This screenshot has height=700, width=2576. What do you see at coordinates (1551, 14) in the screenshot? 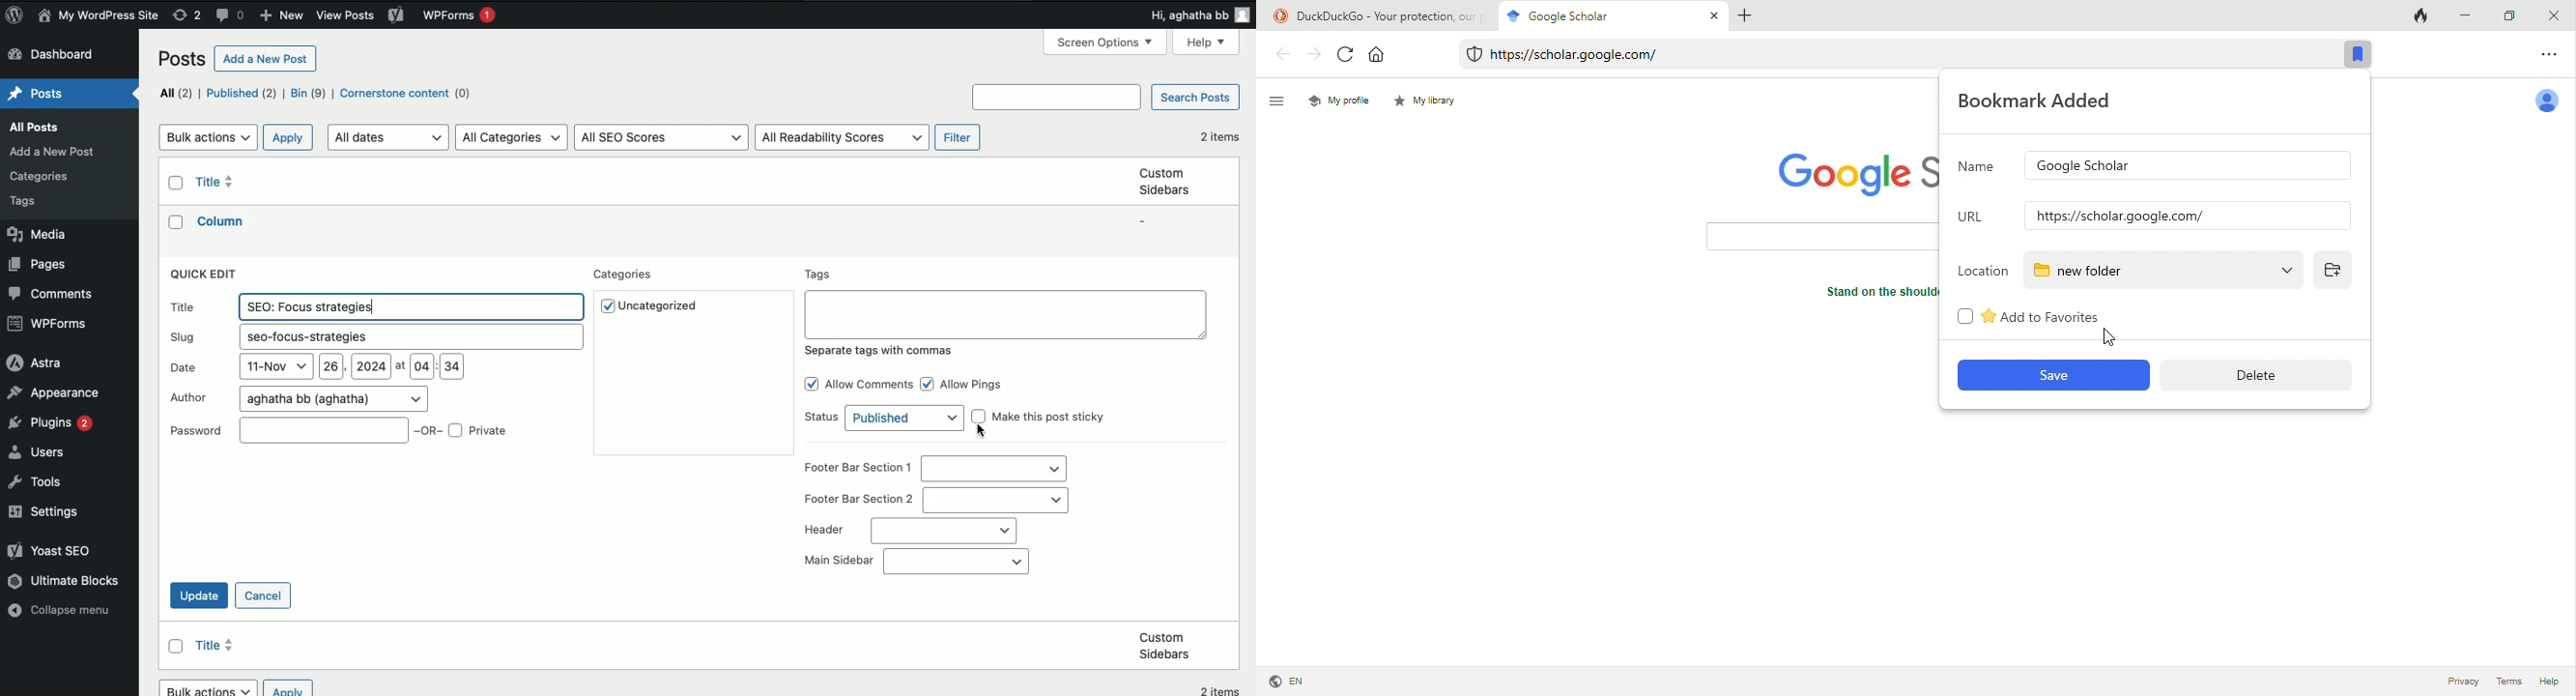
I see `google scholar` at bounding box center [1551, 14].